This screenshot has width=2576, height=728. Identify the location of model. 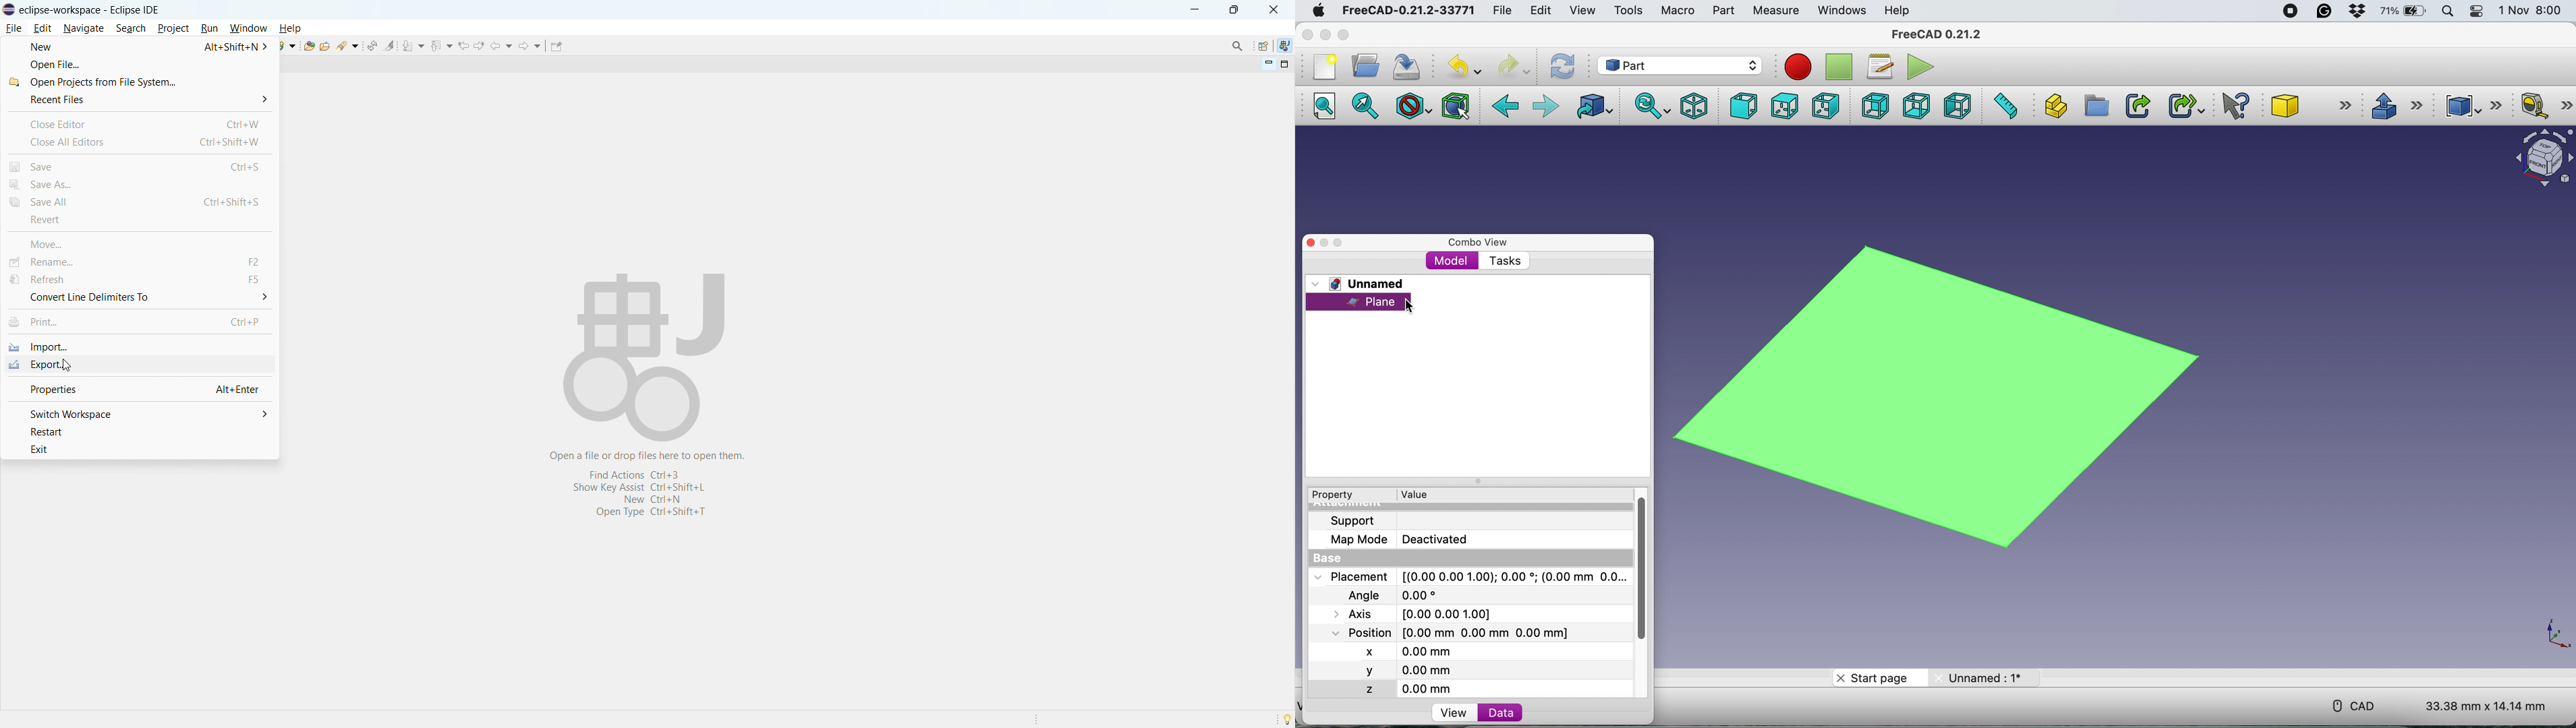
(1449, 260).